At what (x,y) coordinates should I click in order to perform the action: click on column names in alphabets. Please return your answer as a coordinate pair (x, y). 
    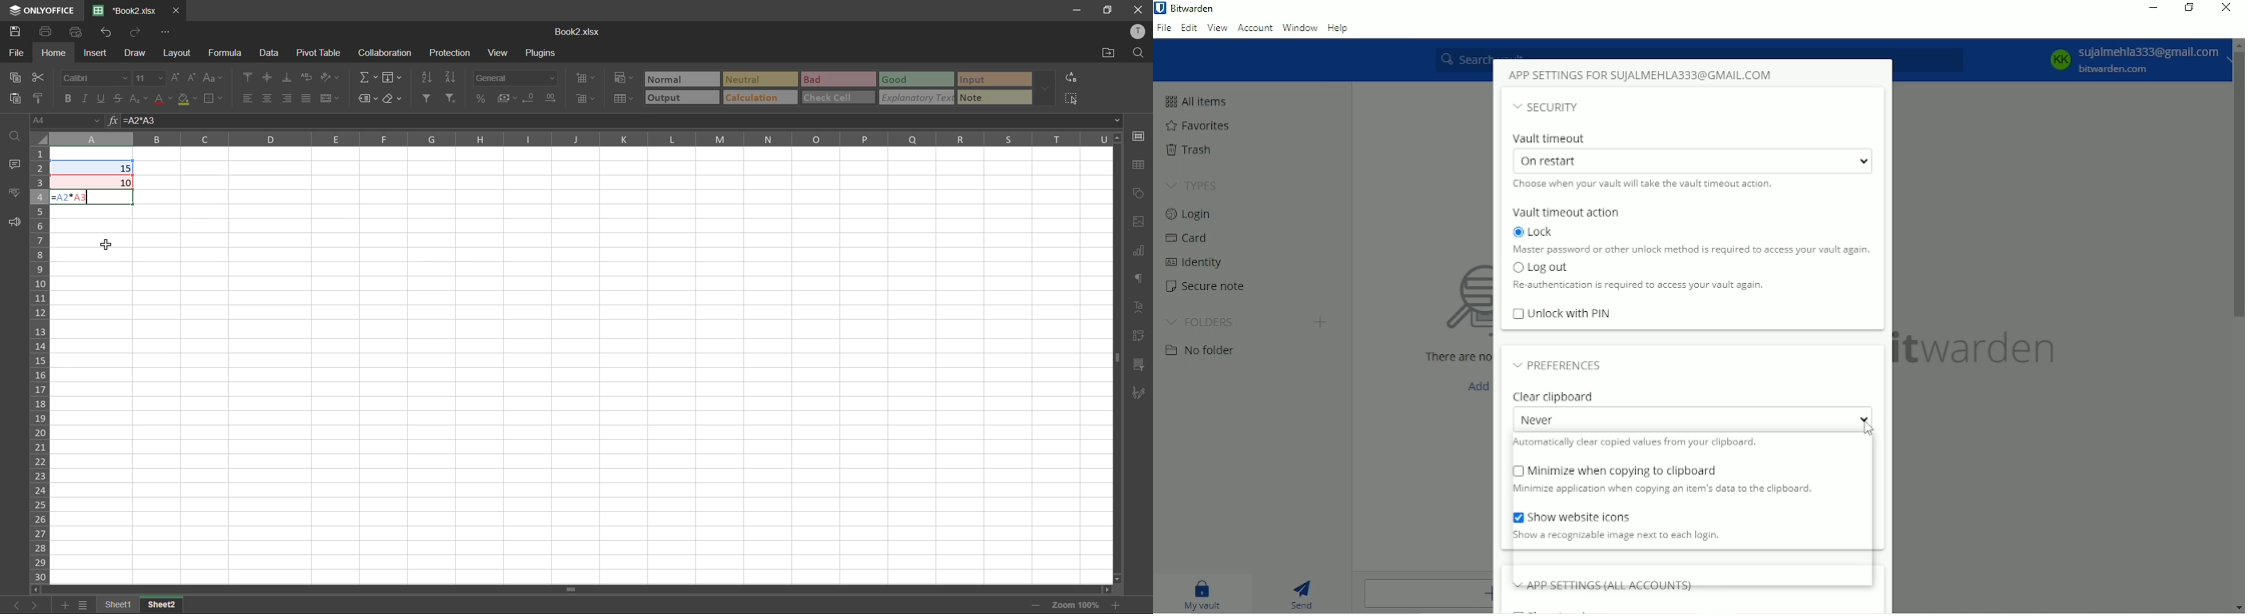
    Looking at the image, I should click on (583, 138).